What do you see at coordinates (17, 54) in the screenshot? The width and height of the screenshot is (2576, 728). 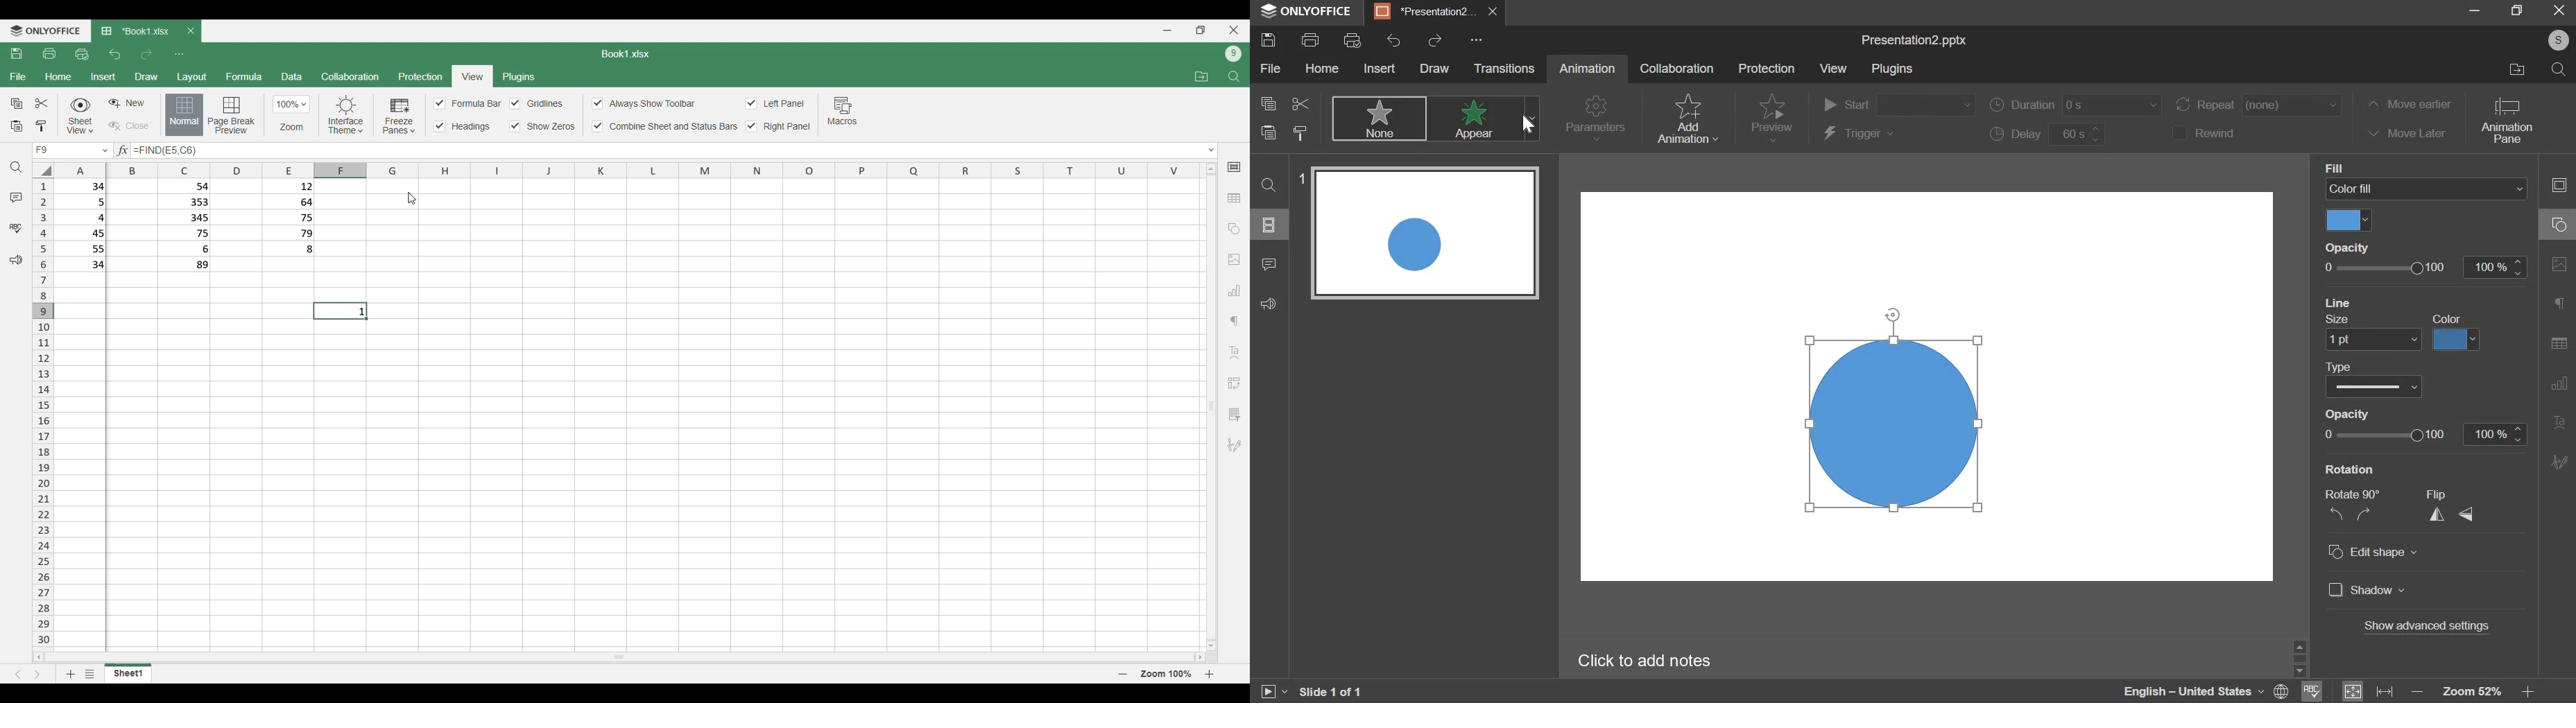 I see `Save` at bounding box center [17, 54].